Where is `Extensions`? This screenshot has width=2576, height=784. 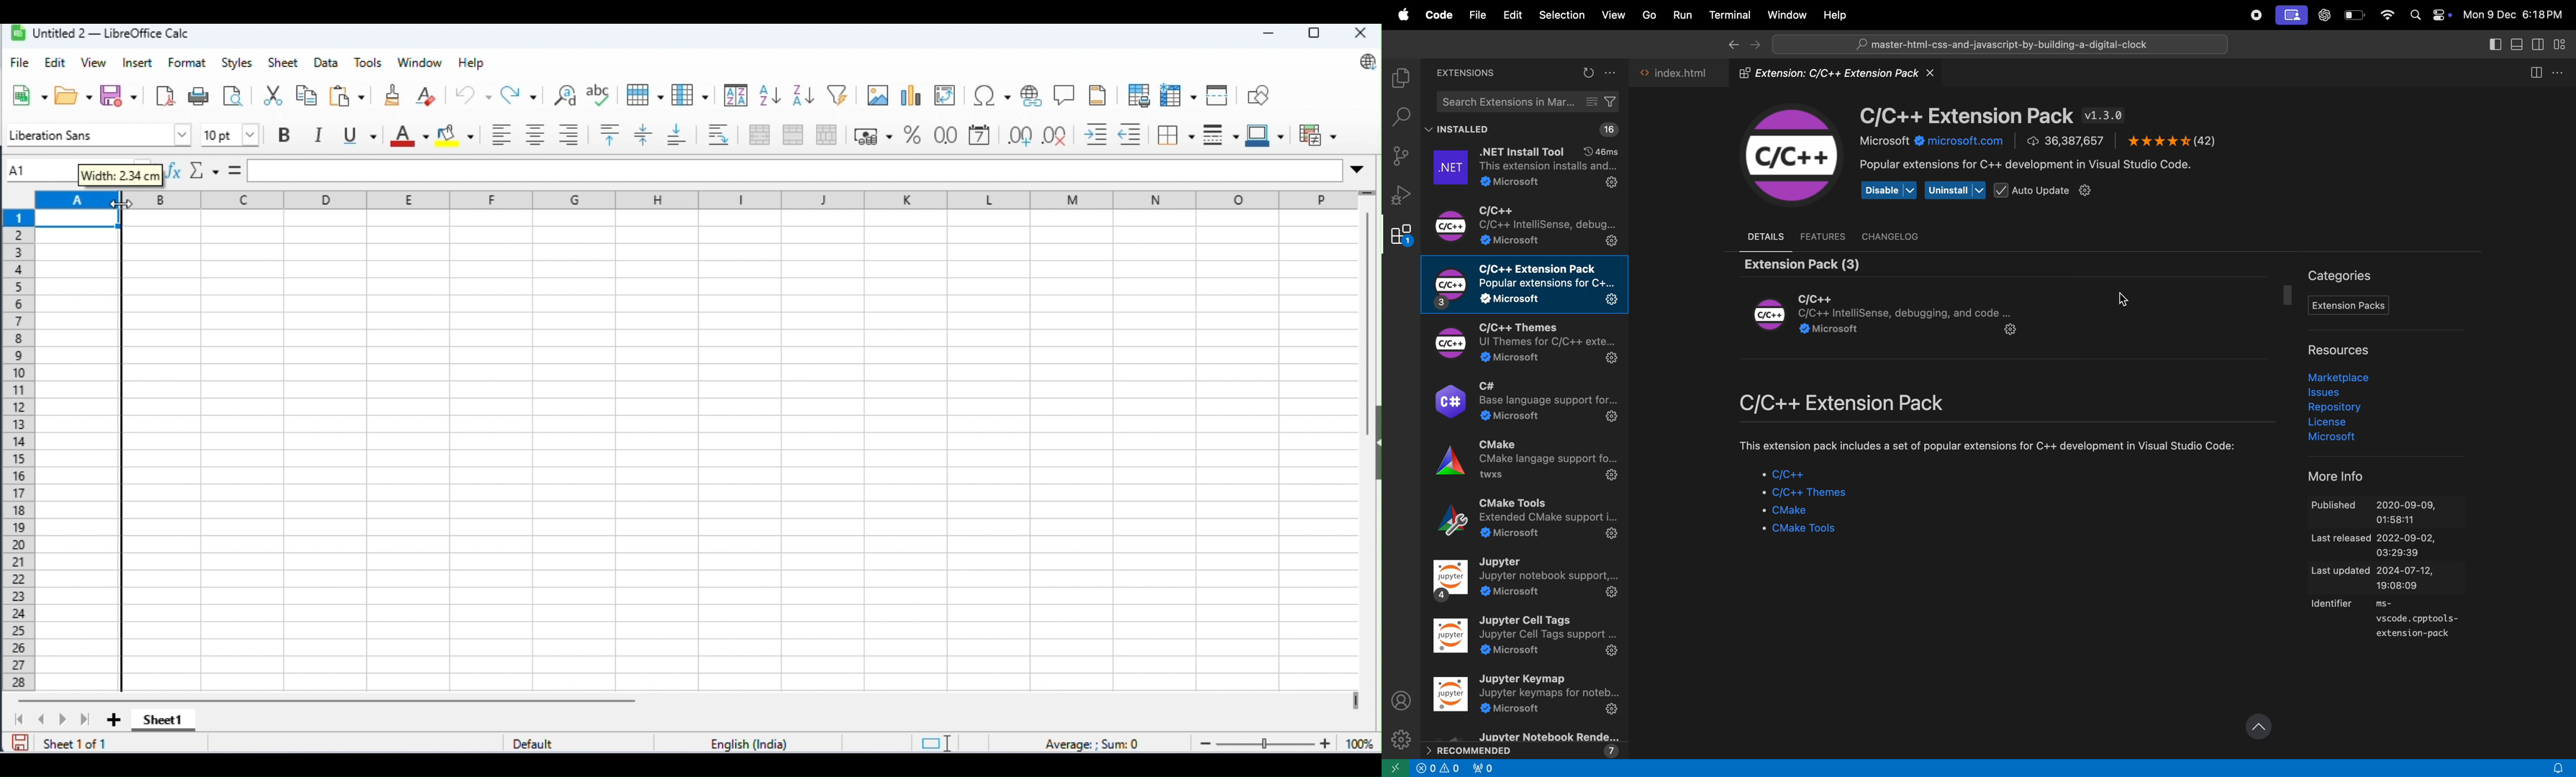 Extensions is located at coordinates (1401, 235).